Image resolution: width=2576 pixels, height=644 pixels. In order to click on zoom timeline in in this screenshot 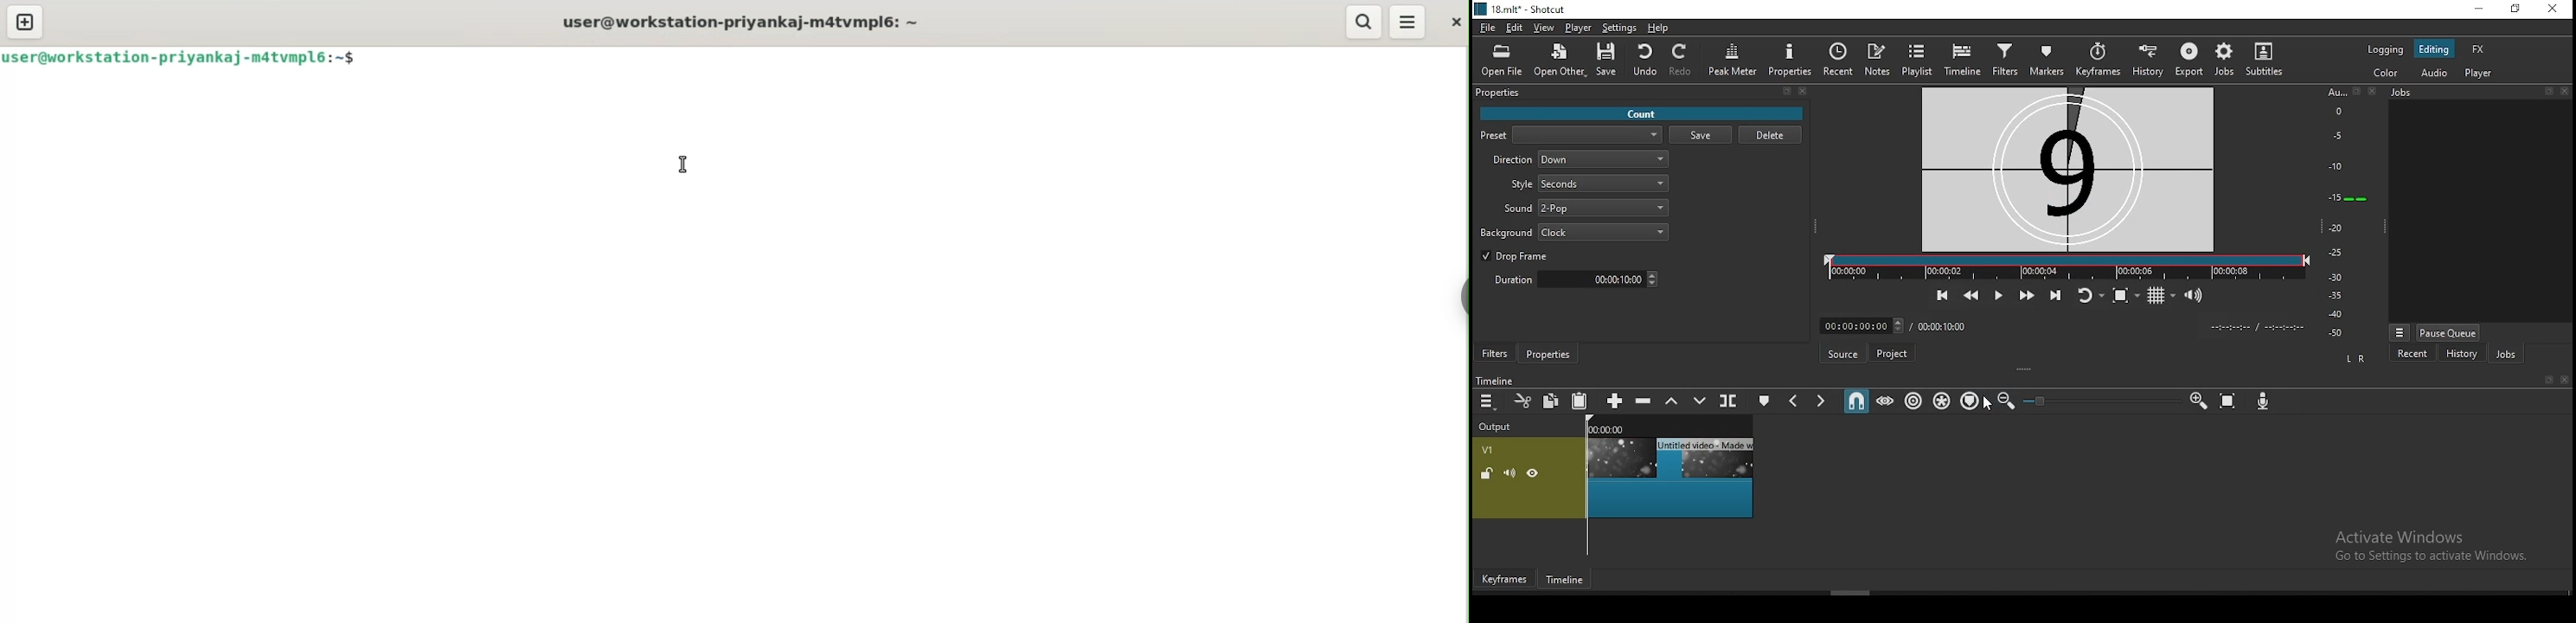, I will do `click(2198, 401)`.